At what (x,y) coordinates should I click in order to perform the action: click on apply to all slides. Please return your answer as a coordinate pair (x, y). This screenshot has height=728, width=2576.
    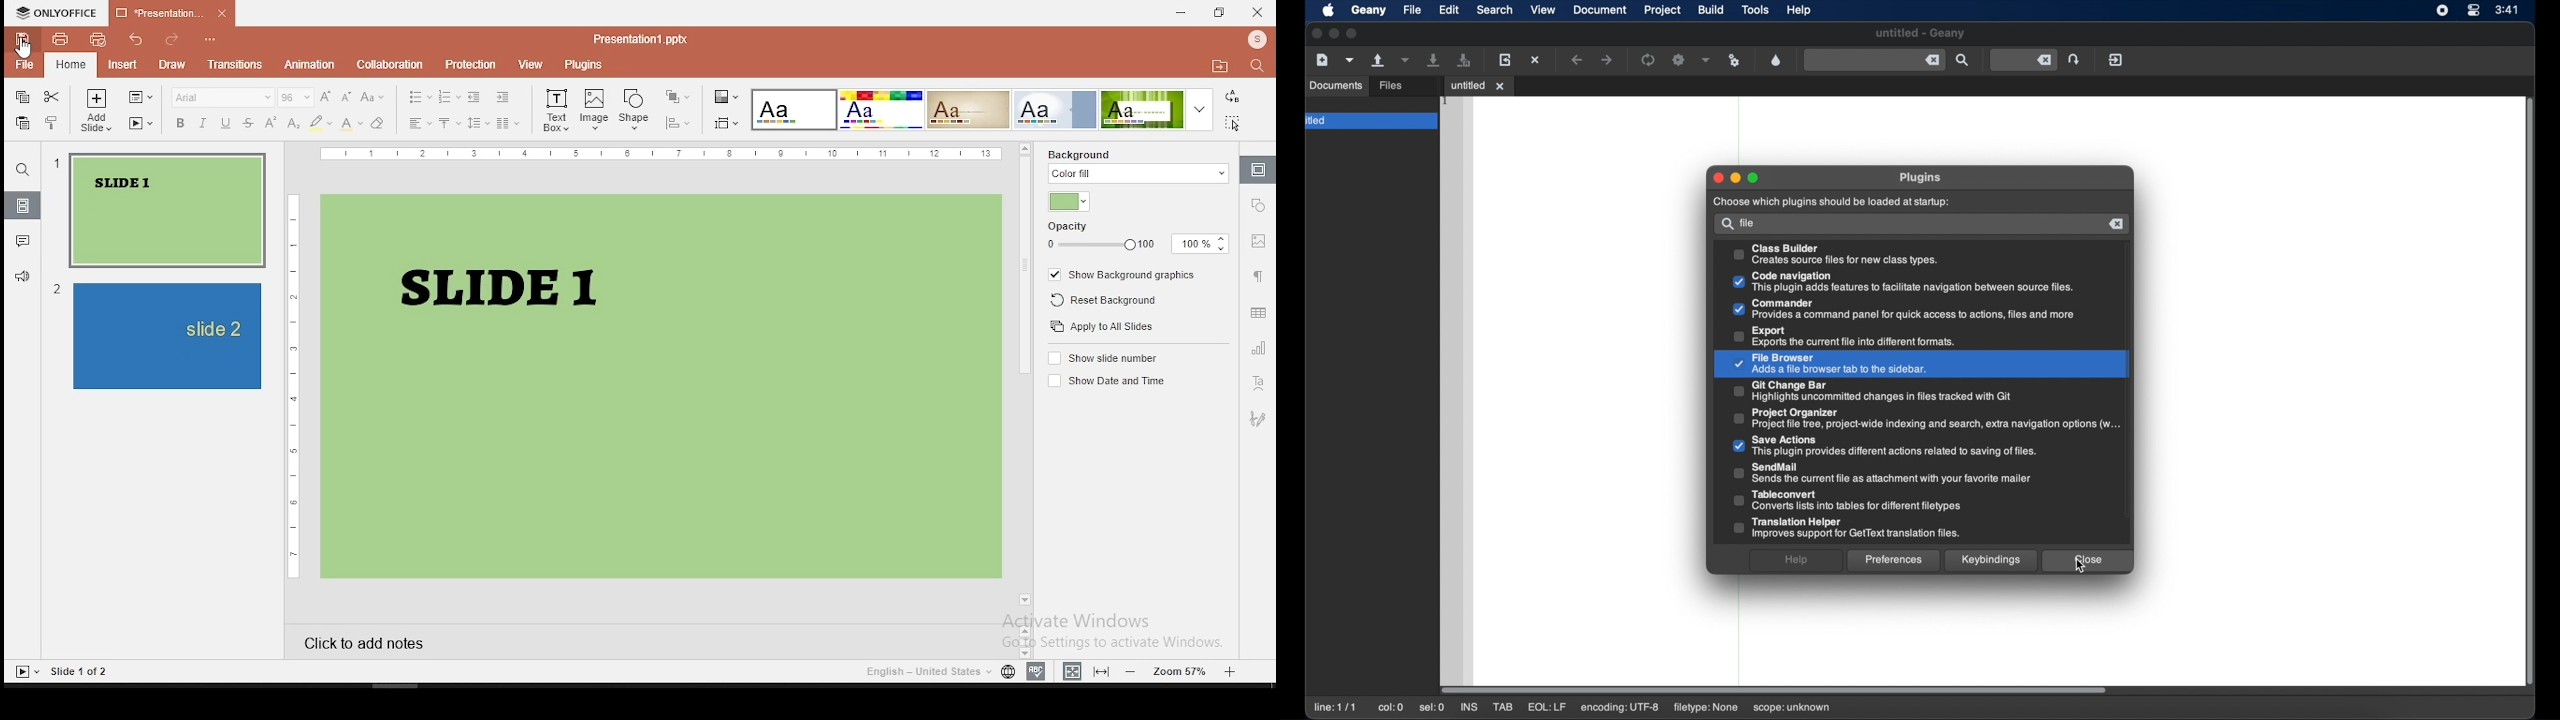
    Looking at the image, I should click on (1099, 326).